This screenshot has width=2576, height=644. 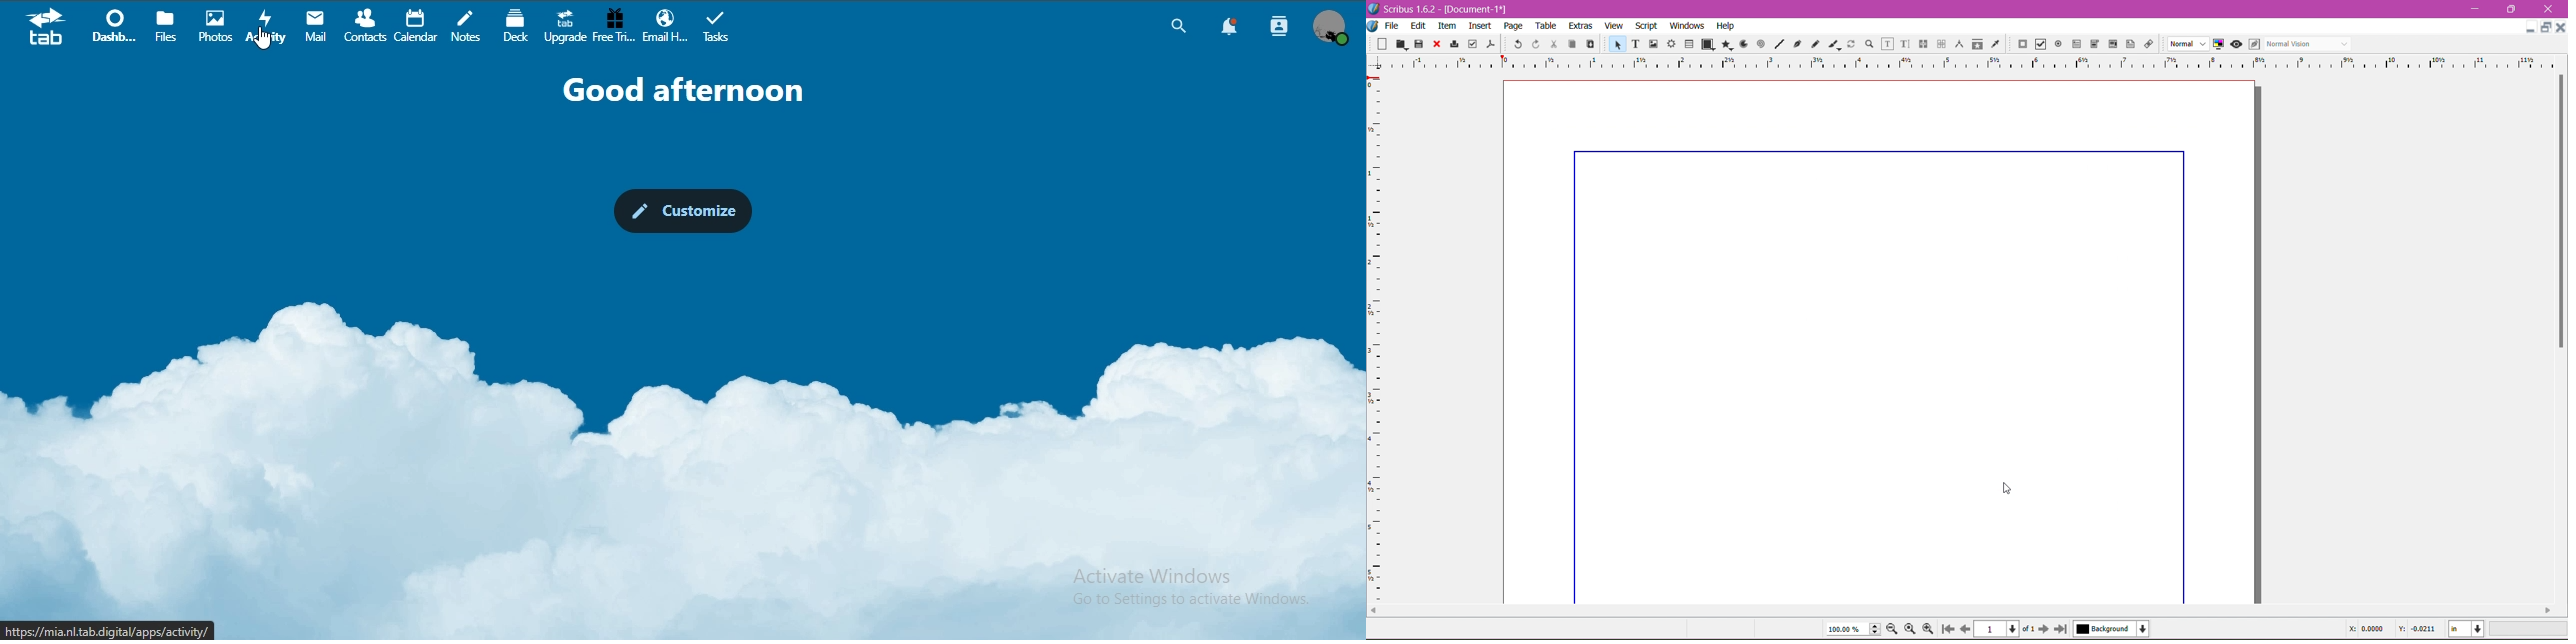 I want to click on Text Frame, so click(x=1635, y=44).